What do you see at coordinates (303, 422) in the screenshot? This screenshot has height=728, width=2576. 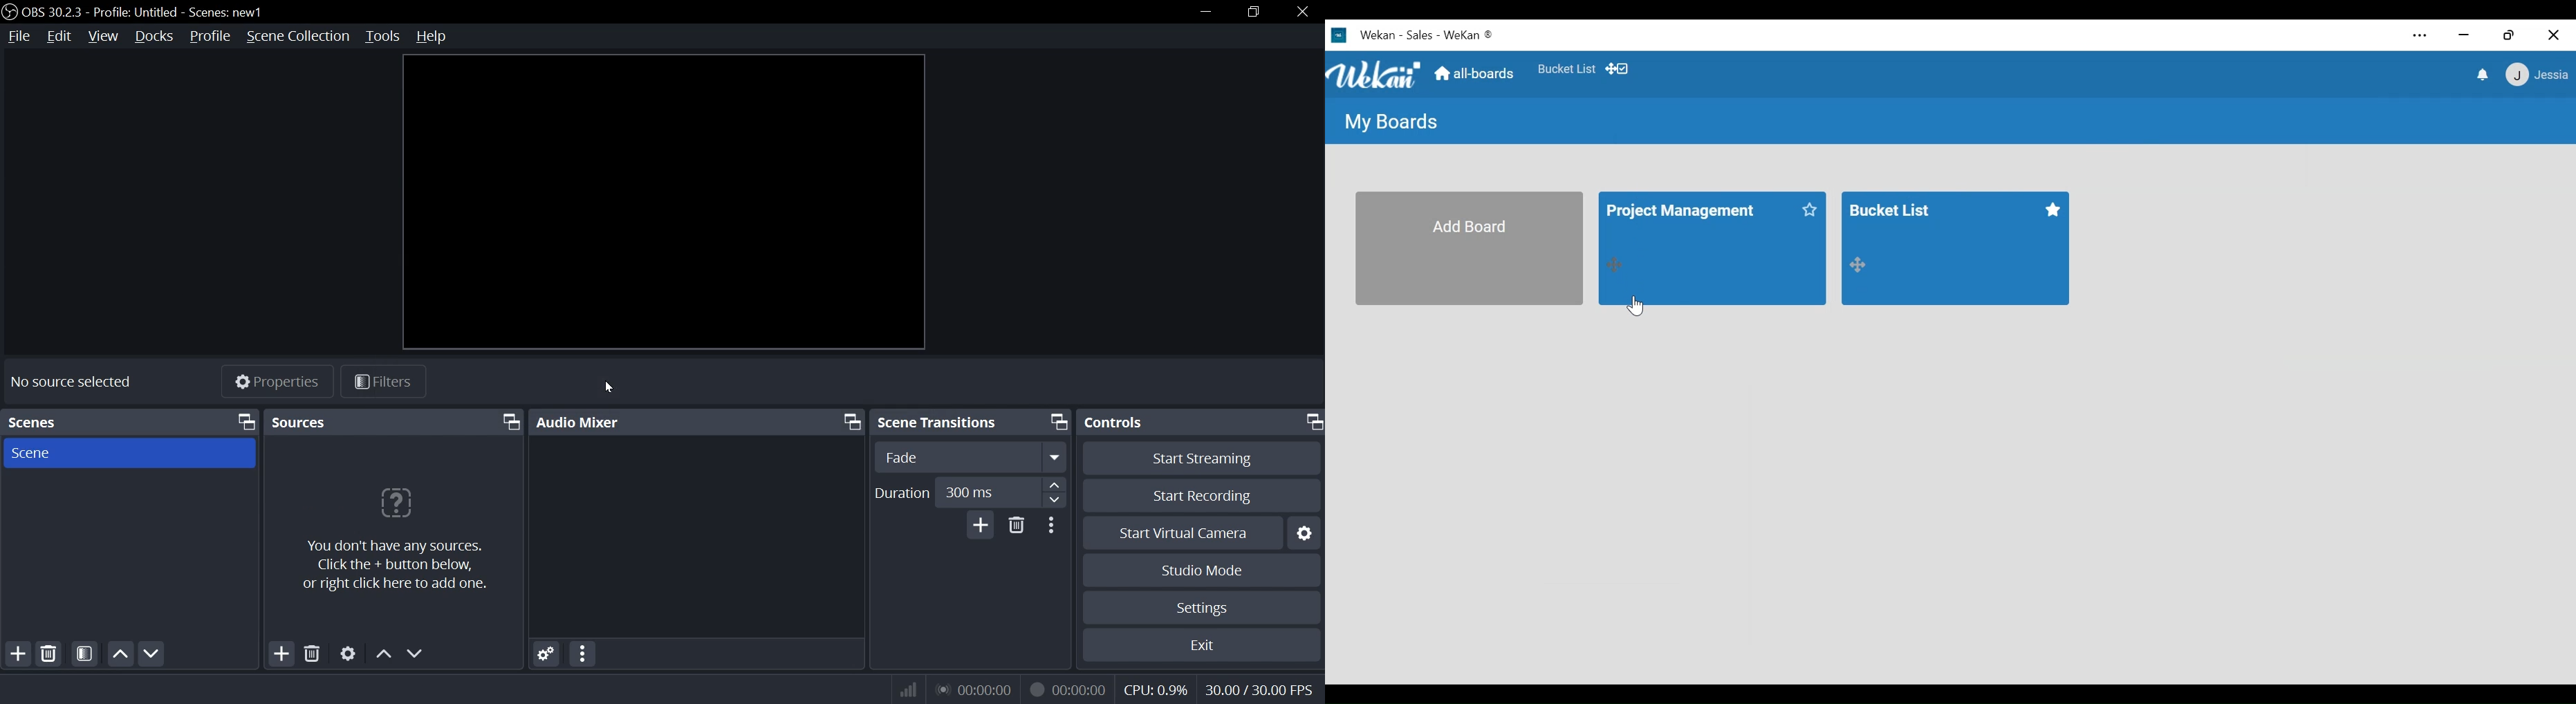 I see `Sources` at bounding box center [303, 422].